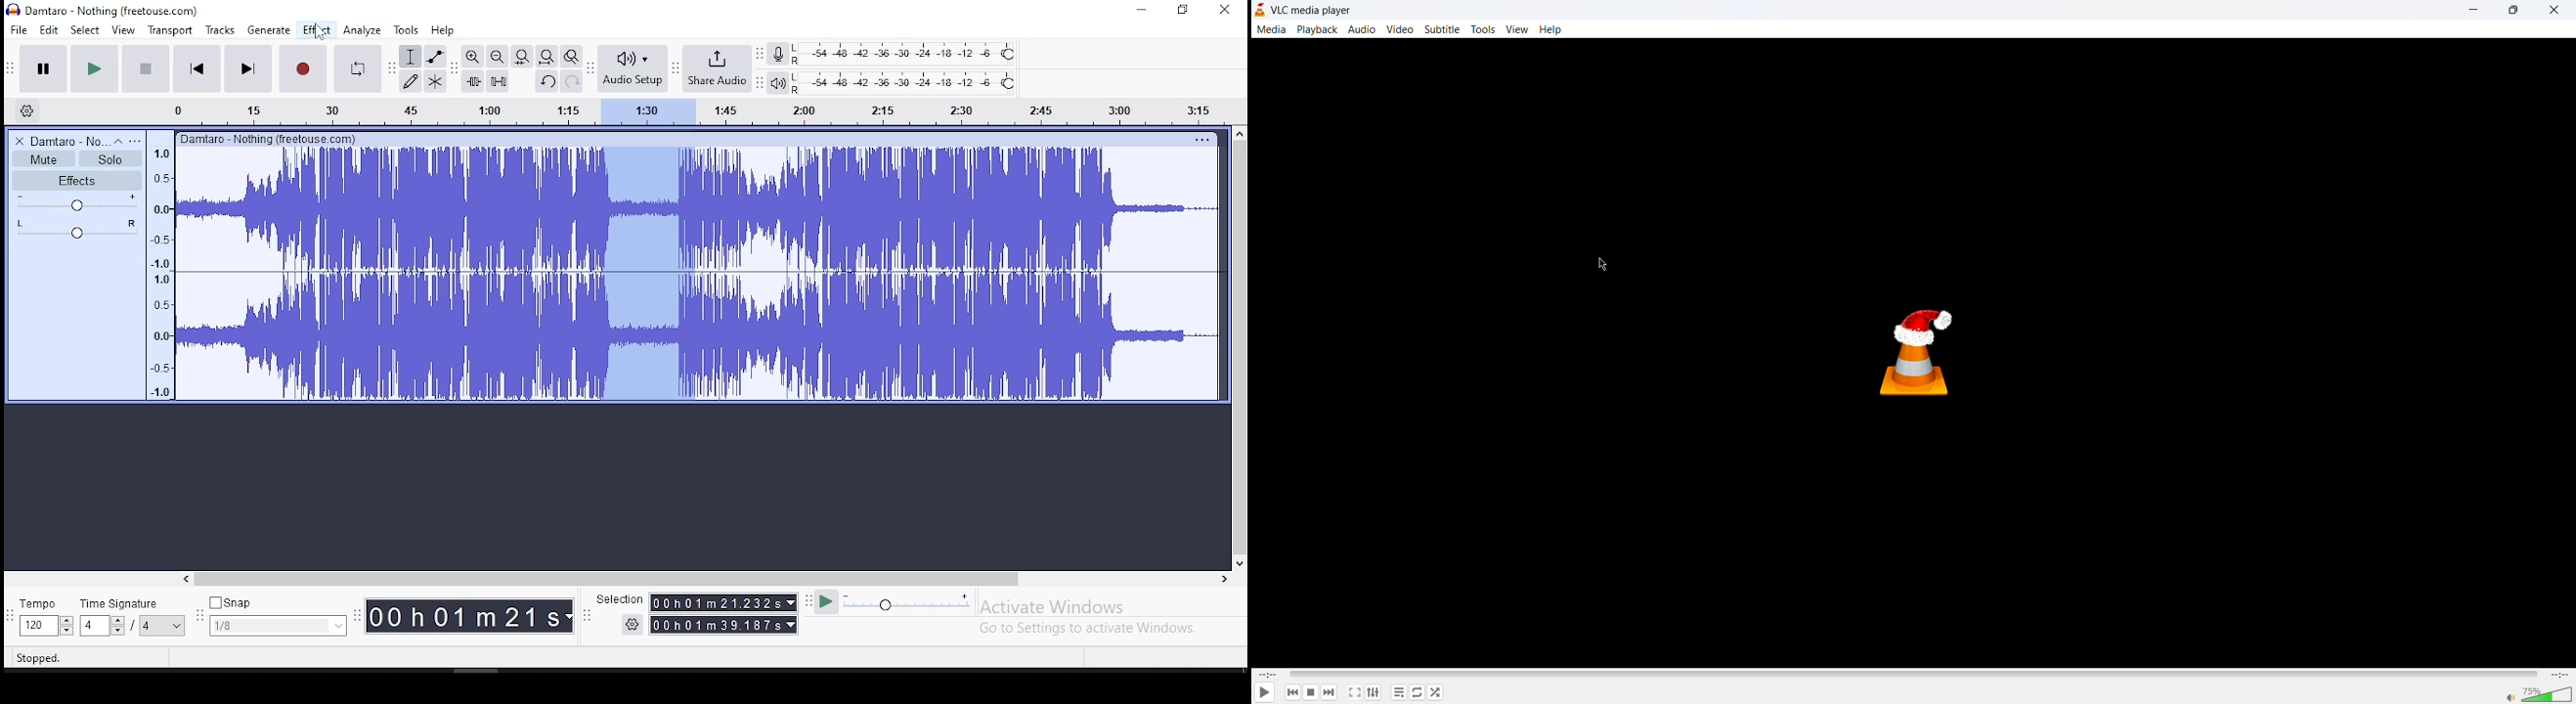 Image resolution: width=2576 pixels, height=728 pixels. I want to click on playback speed, so click(908, 601).